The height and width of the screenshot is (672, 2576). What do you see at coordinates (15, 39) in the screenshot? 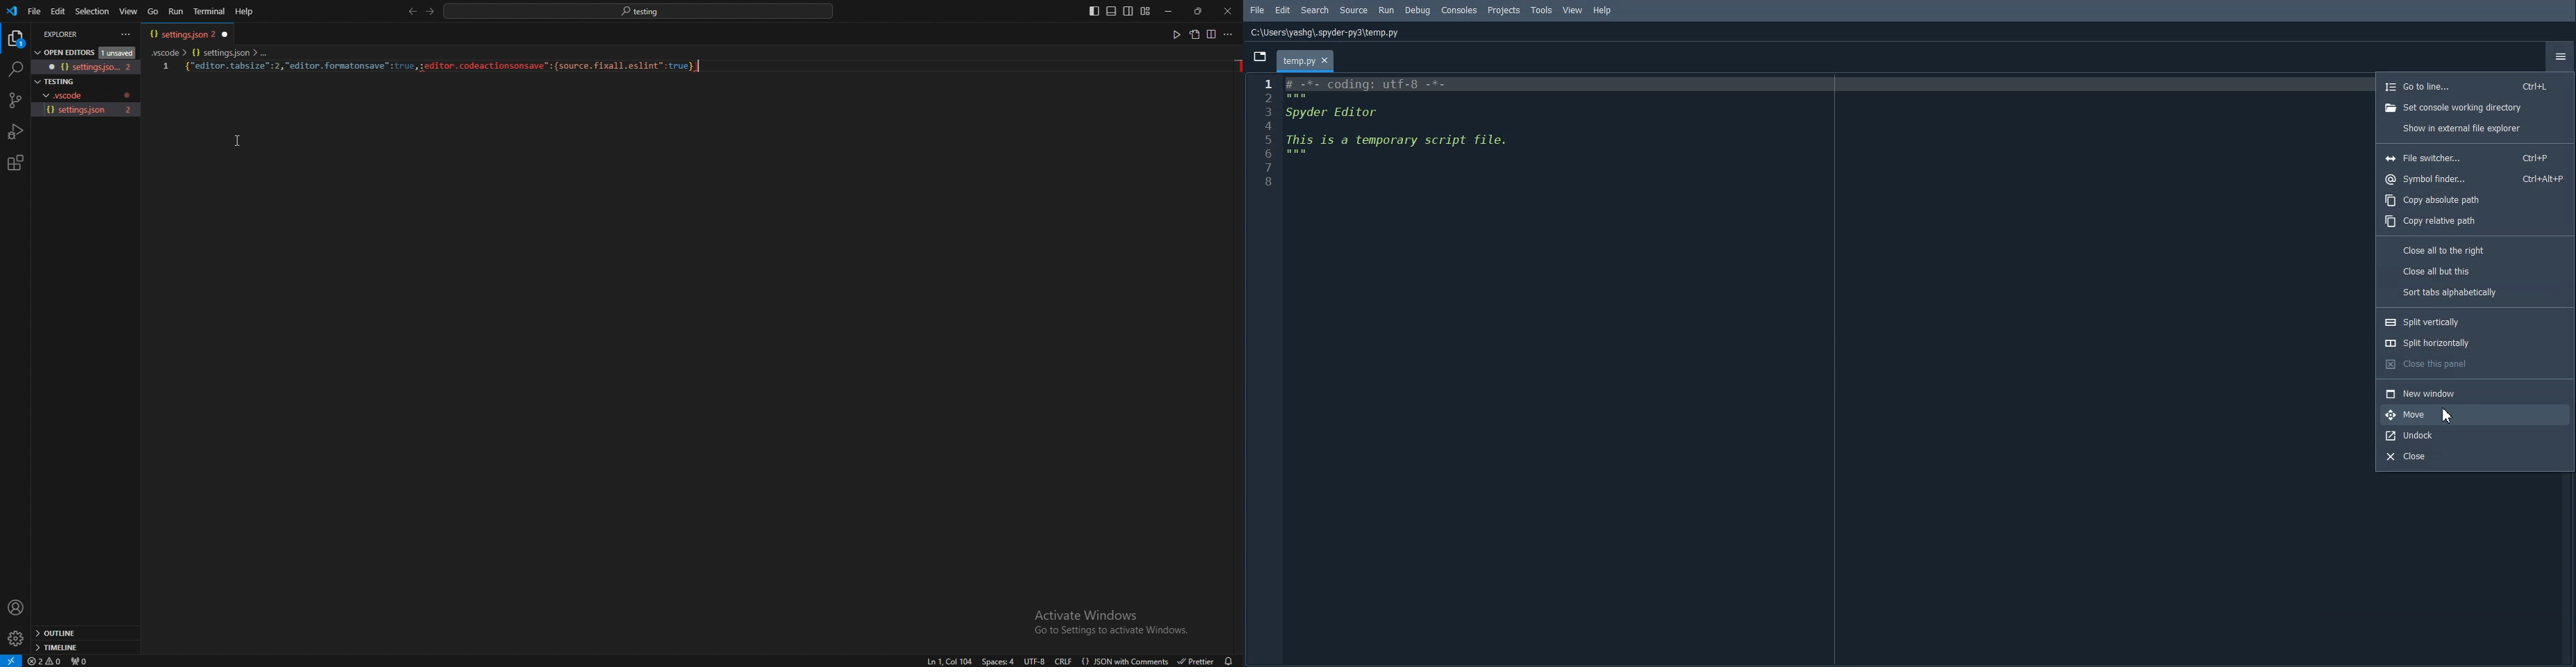
I see `explorer` at bounding box center [15, 39].